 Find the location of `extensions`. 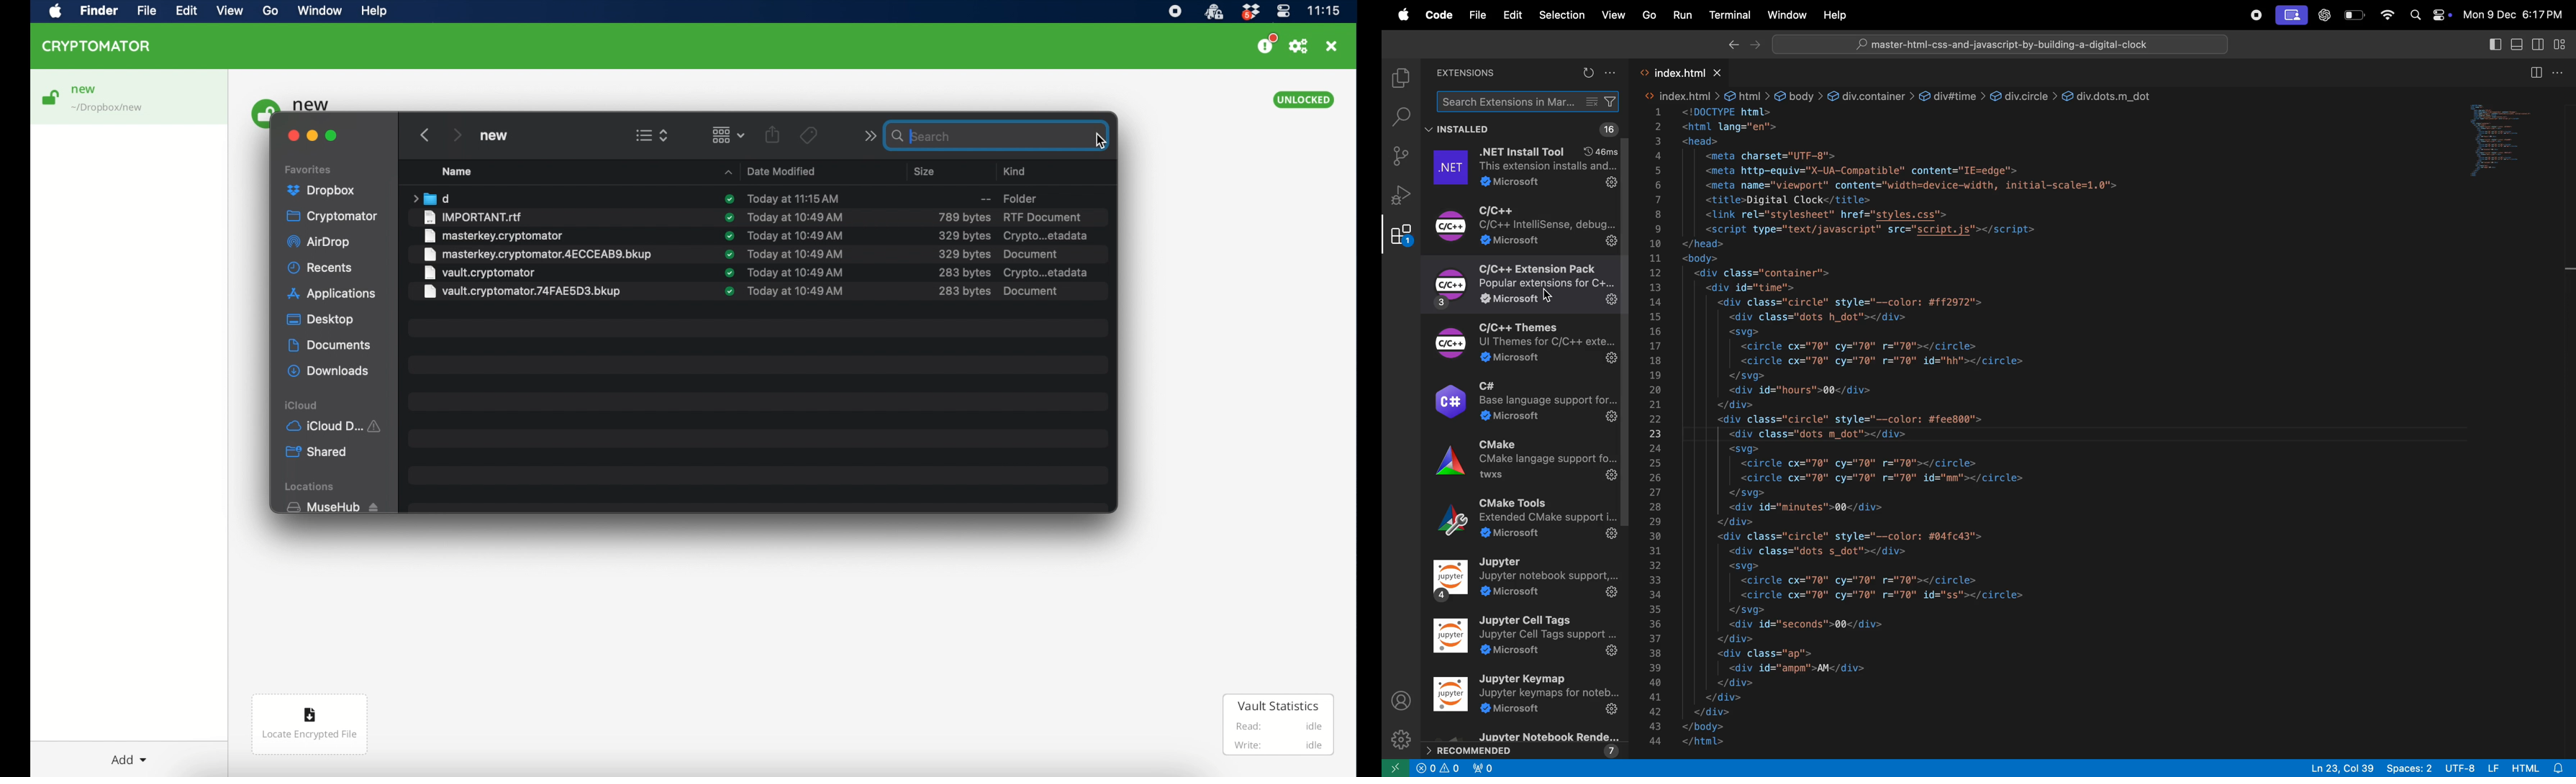

extensions is located at coordinates (1466, 74).